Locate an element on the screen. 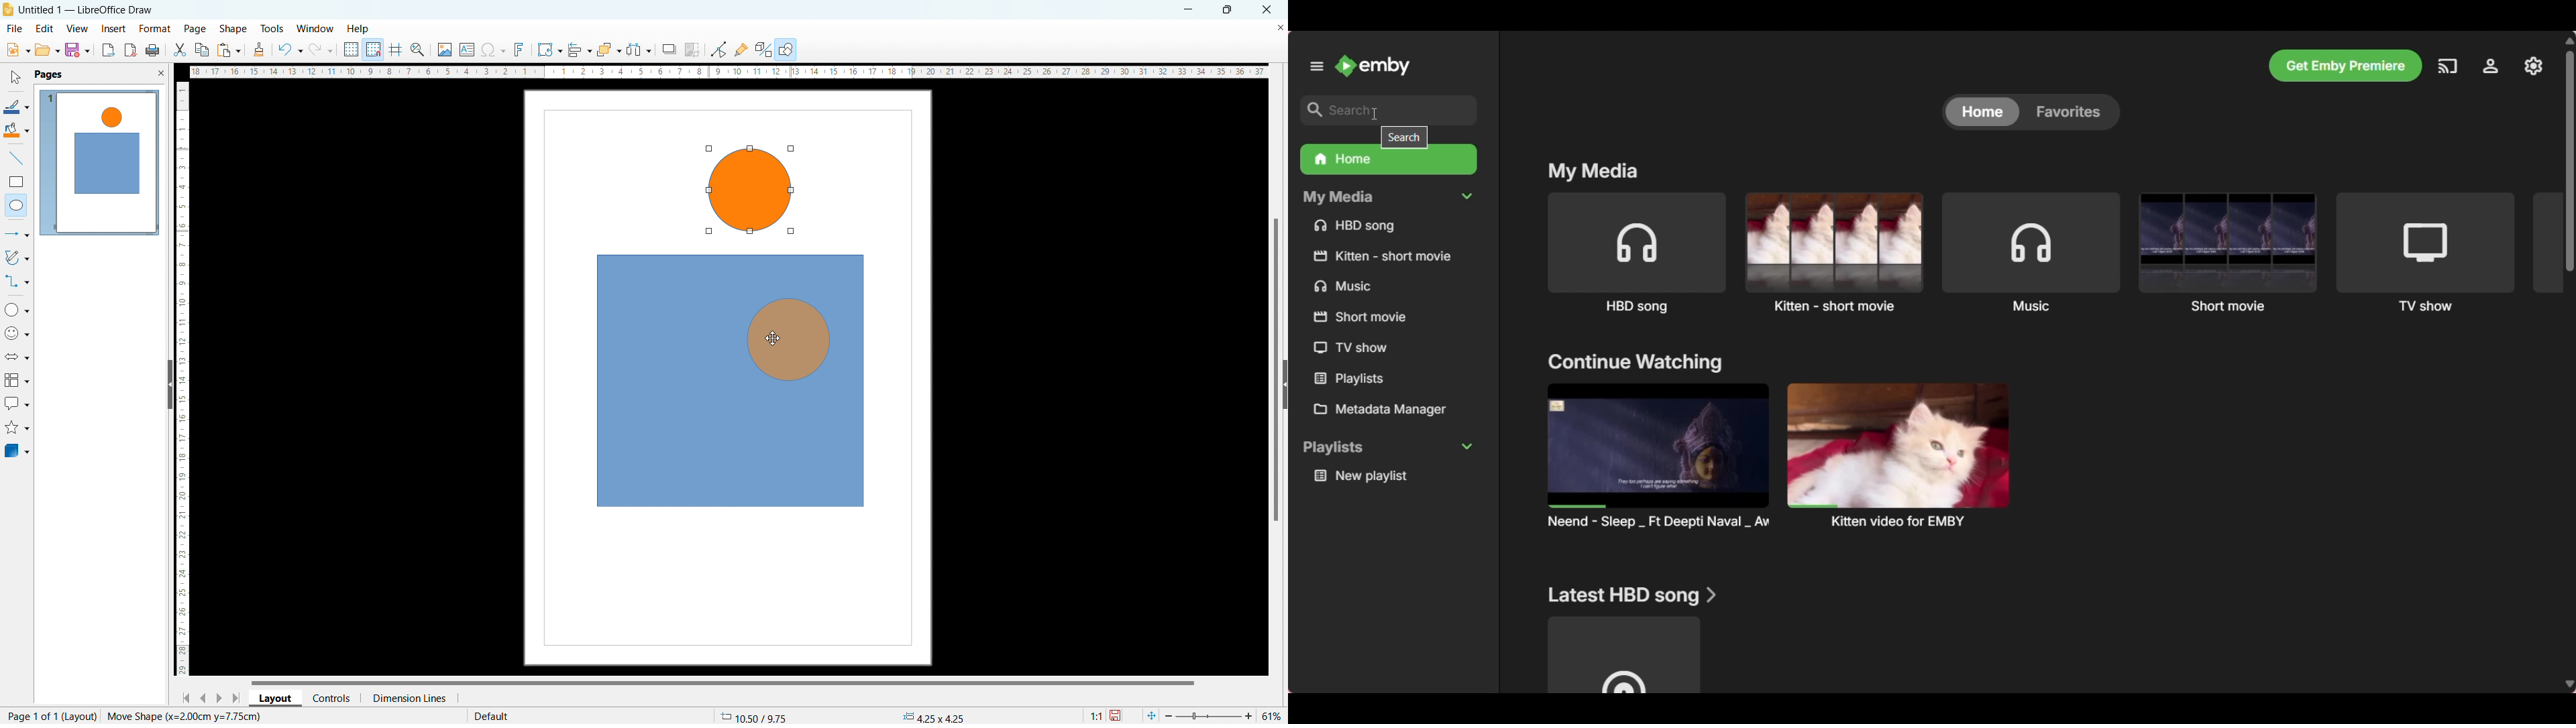 This screenshot has width=2576, height=728. layout is located at coordinates (80, 716).